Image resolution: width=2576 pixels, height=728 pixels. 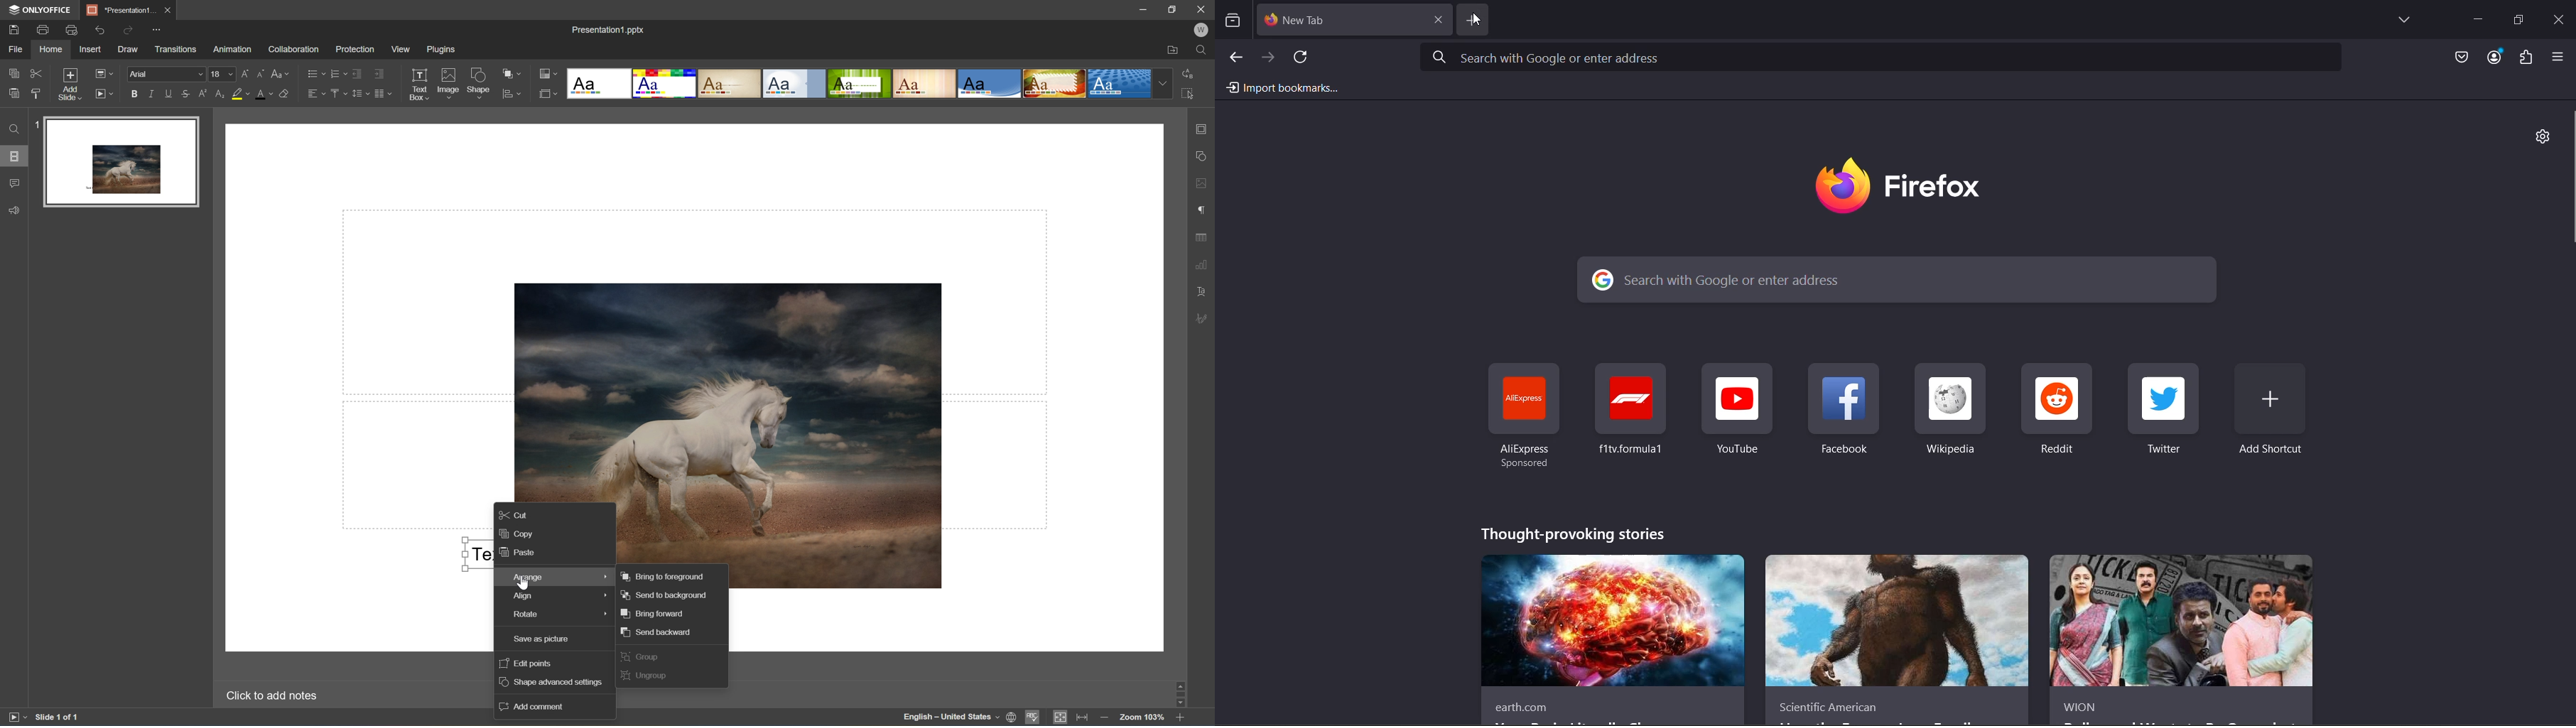 What do you see at coordinates (1201, 10) in the screenshot?
I see `Close` at bounding box center [1201, 10].